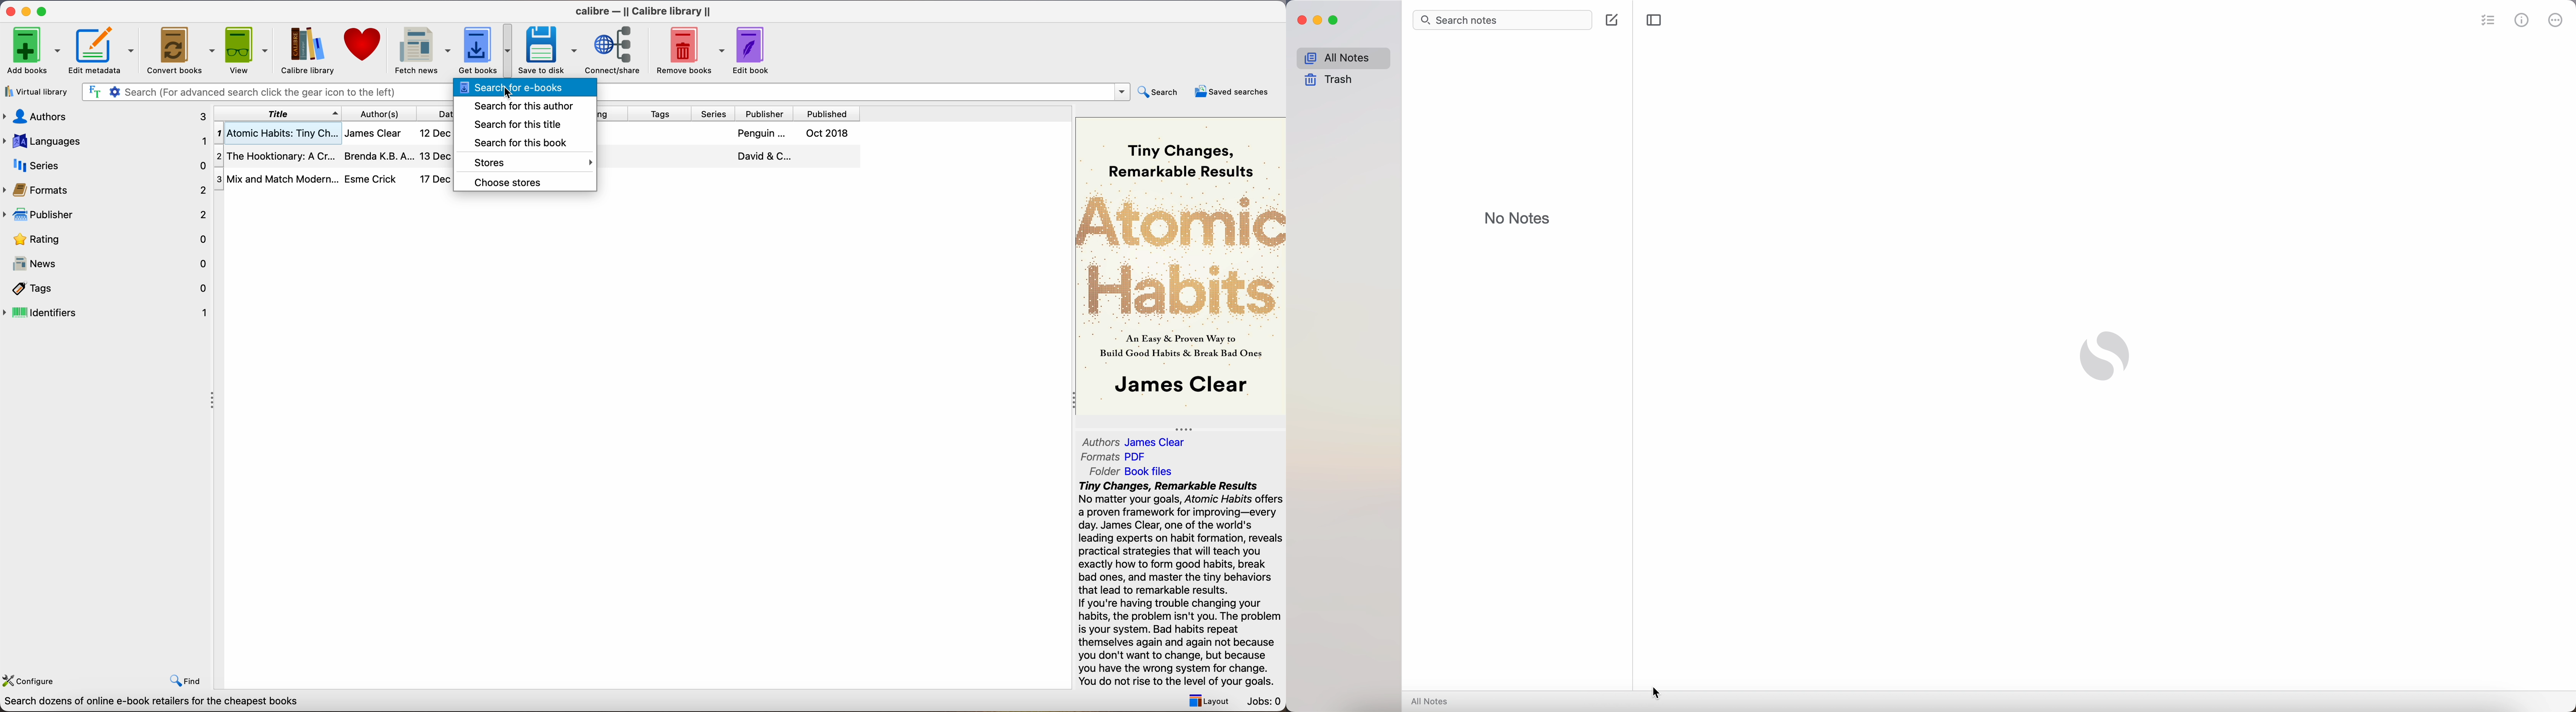 The image size is (2576, 728). I want to click on add books, so click(34, 51).